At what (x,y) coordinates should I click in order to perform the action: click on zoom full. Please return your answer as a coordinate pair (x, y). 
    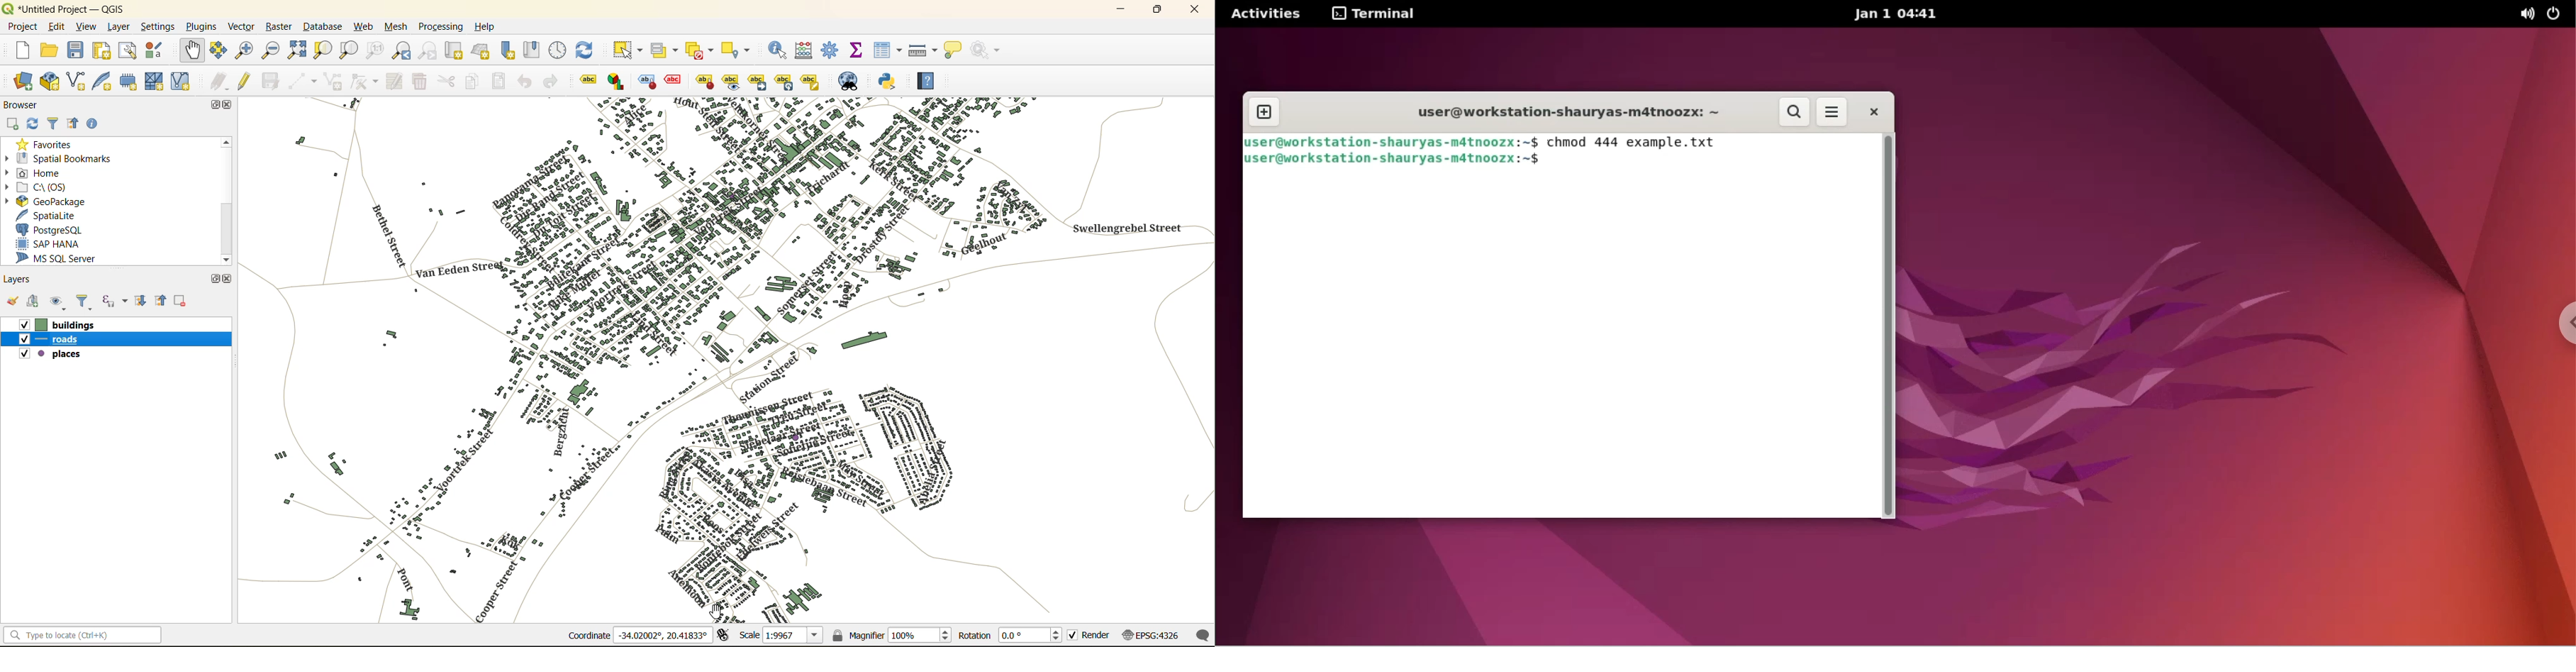
    Looking at the image, I should click on (296, 51).